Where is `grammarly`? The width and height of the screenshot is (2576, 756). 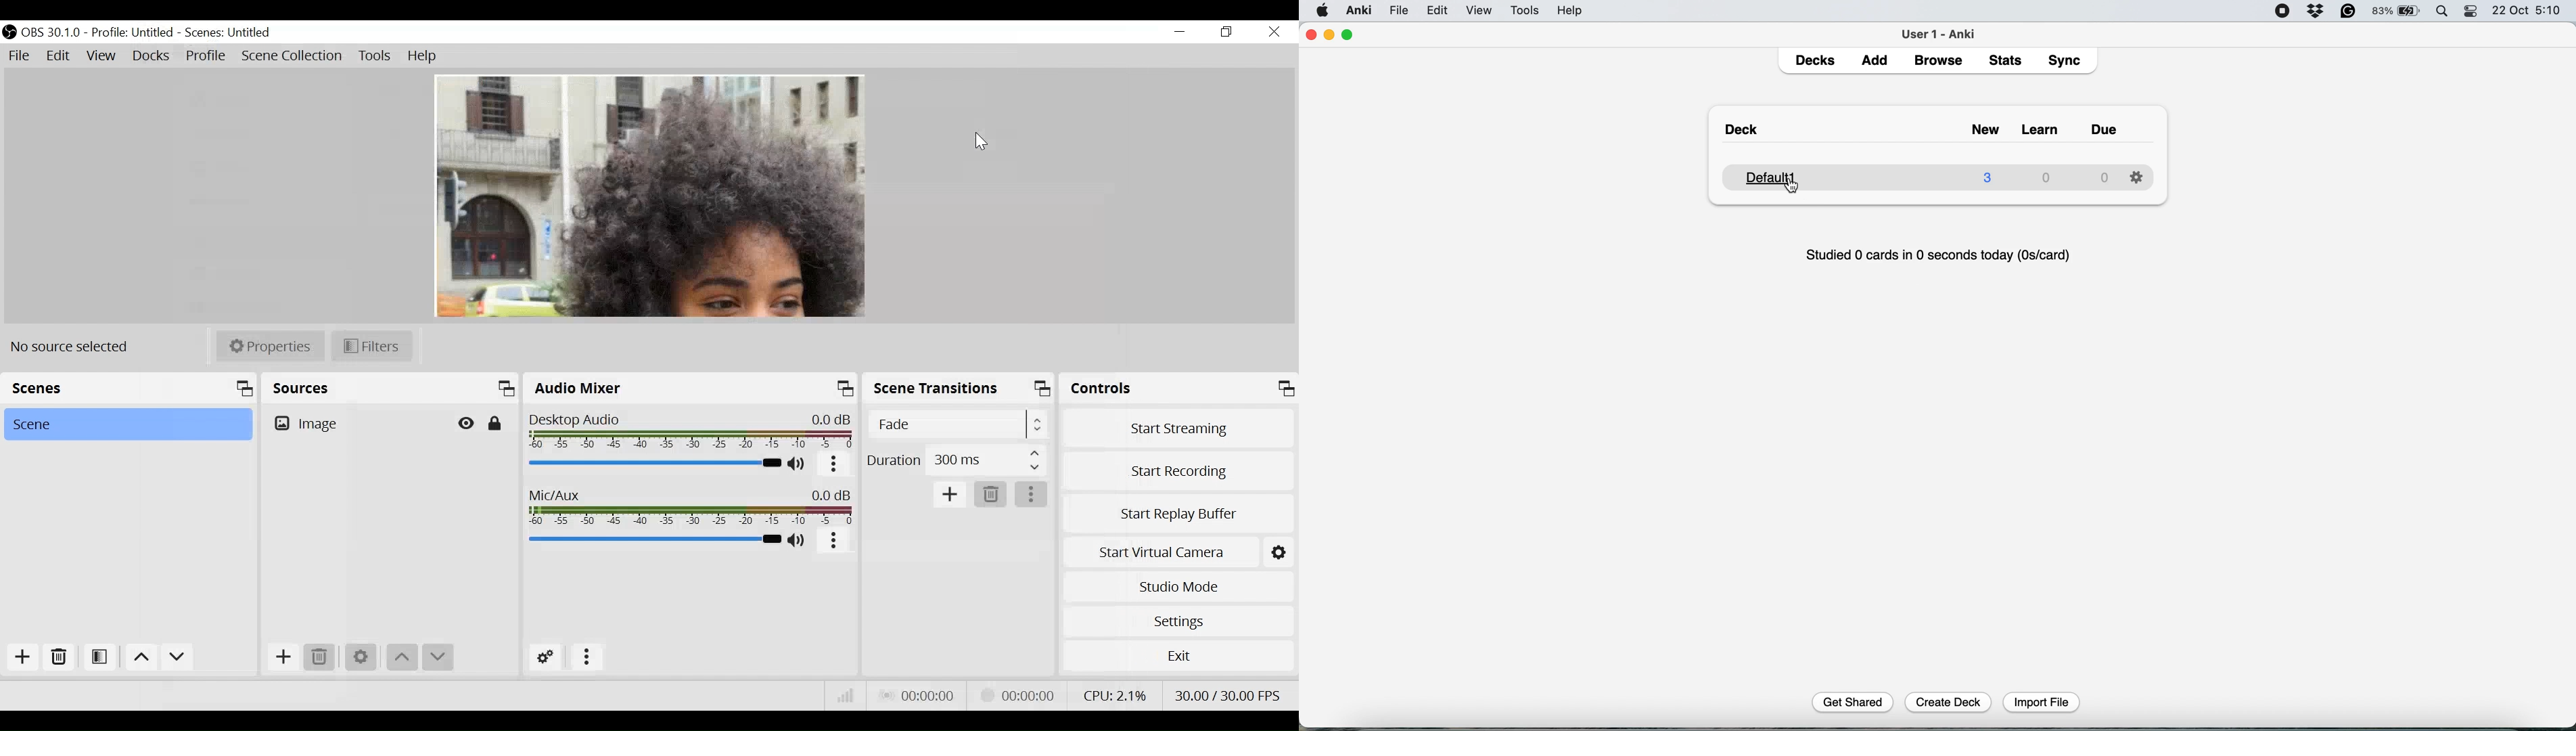
grammarly is located at coordinates (2349, 12).